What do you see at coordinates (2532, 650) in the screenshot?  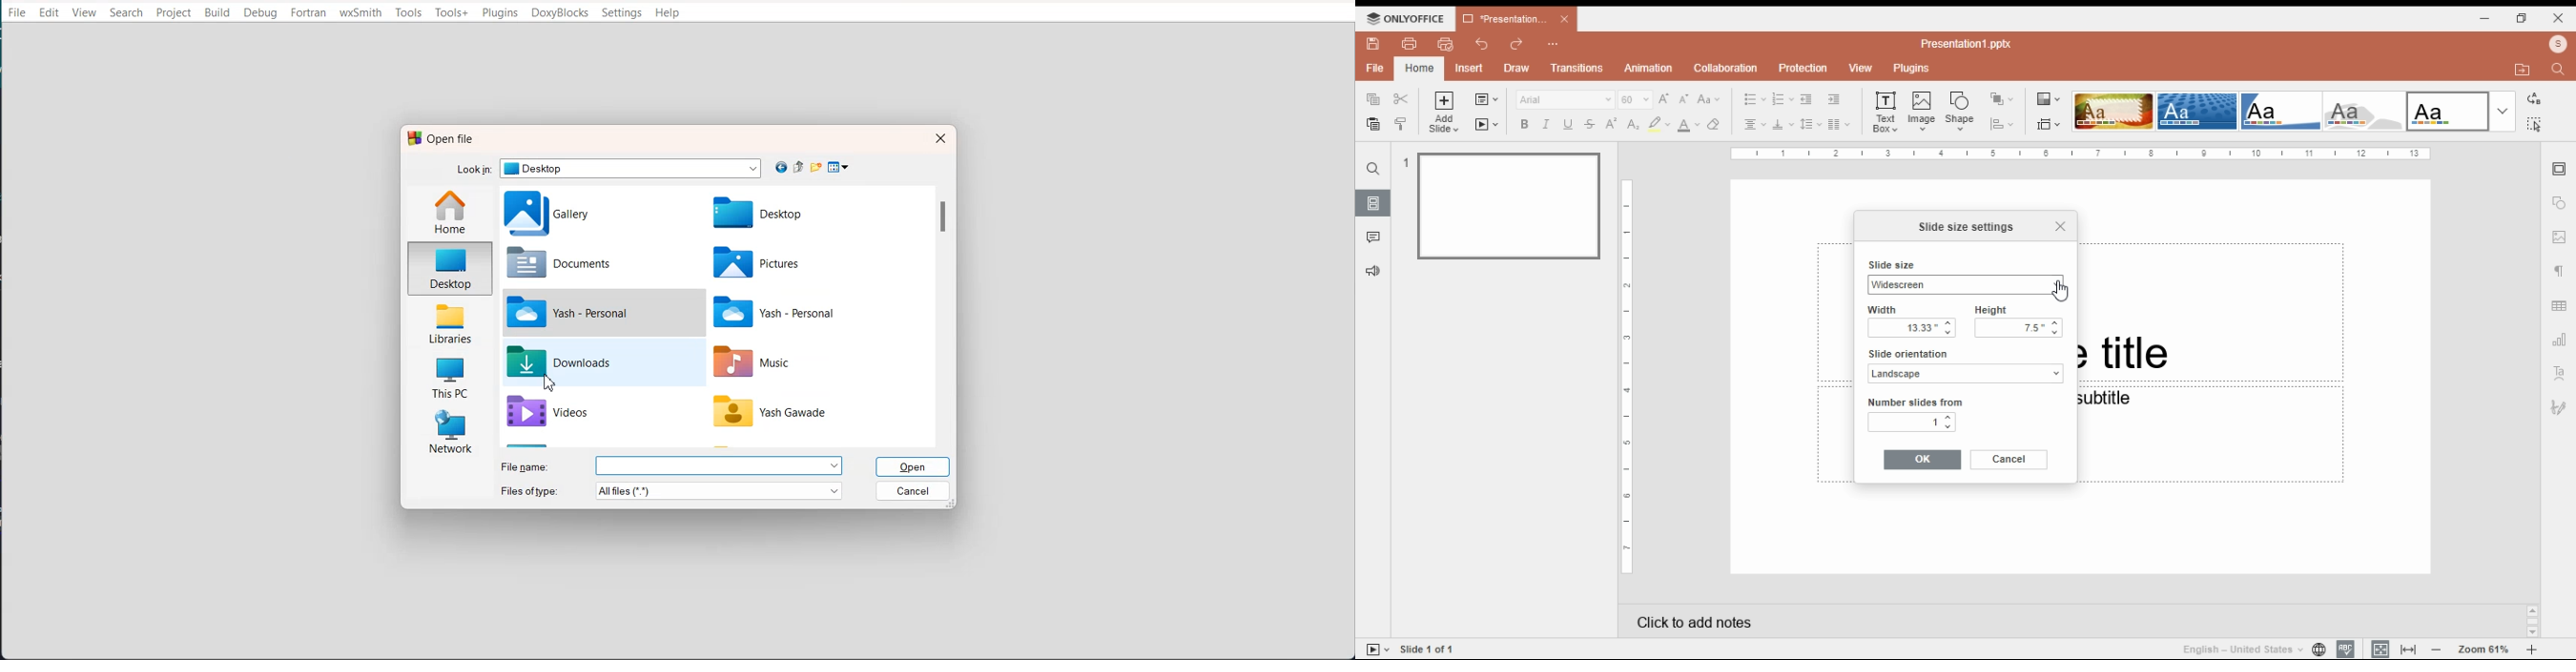 I see `zoom in/zoom out` at bounding box center [2532, 650].